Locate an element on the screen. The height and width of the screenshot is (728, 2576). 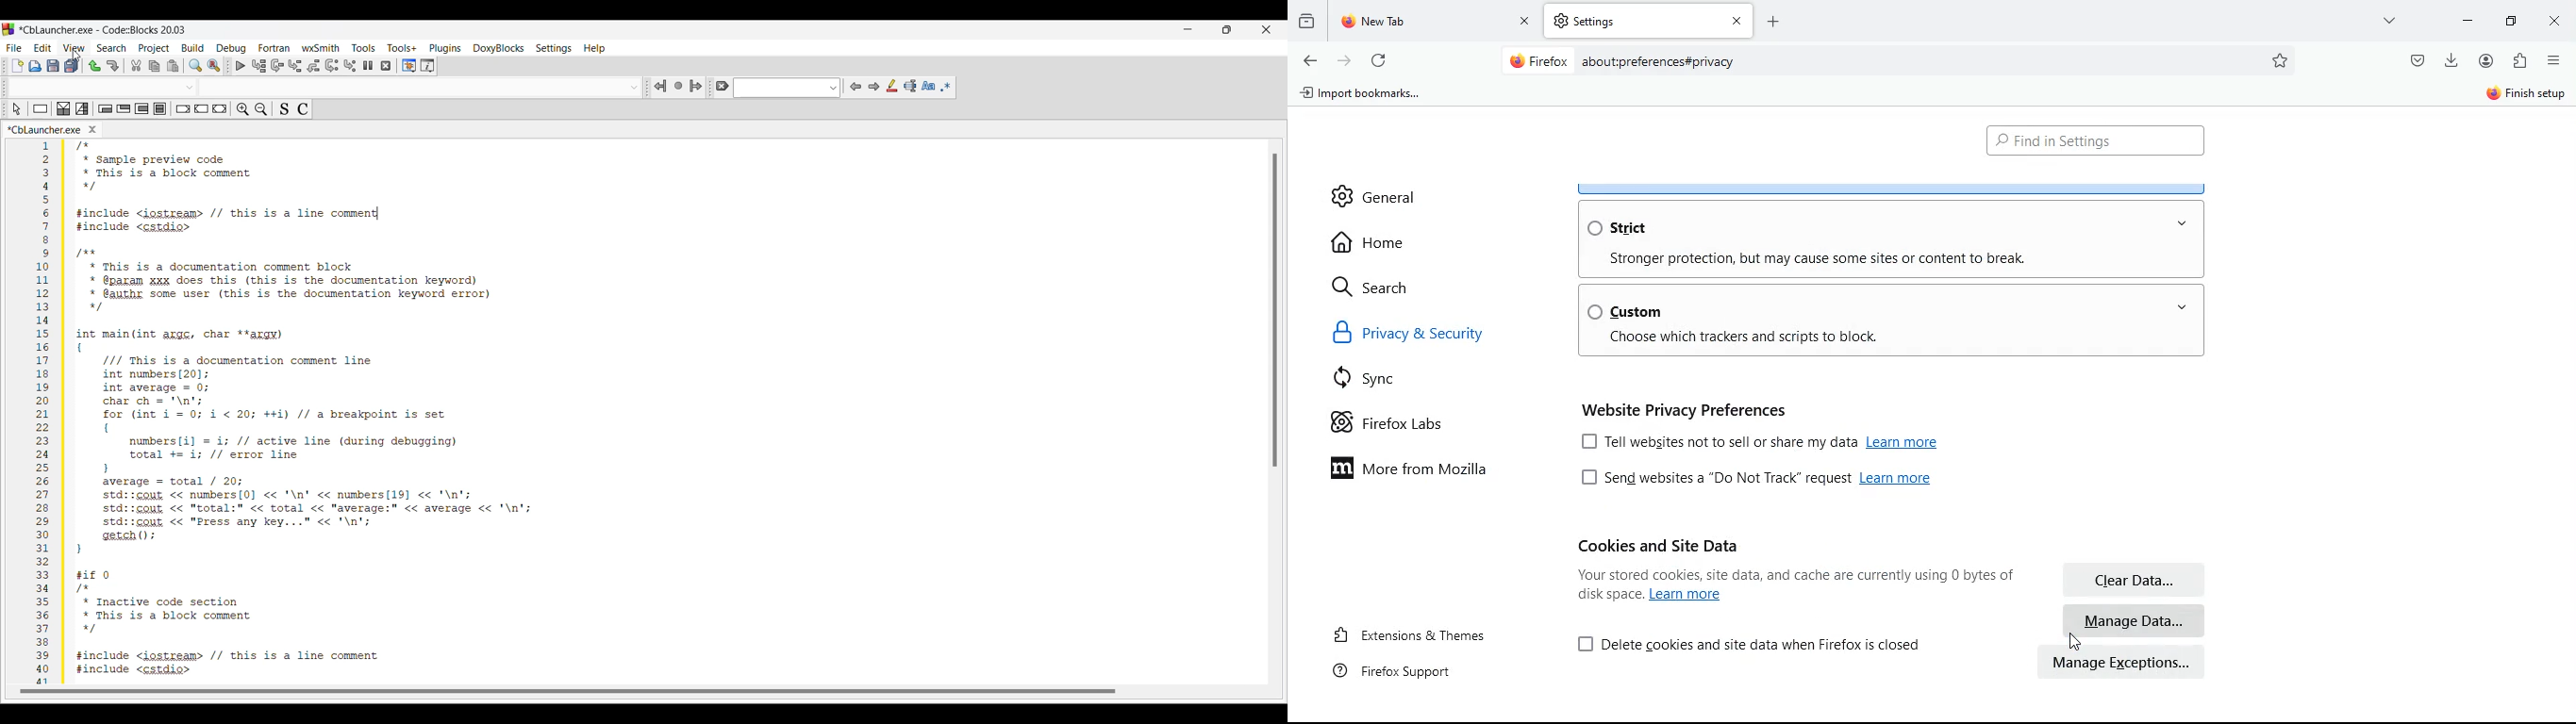
Run to cursor is located at coordinates (259, 66).